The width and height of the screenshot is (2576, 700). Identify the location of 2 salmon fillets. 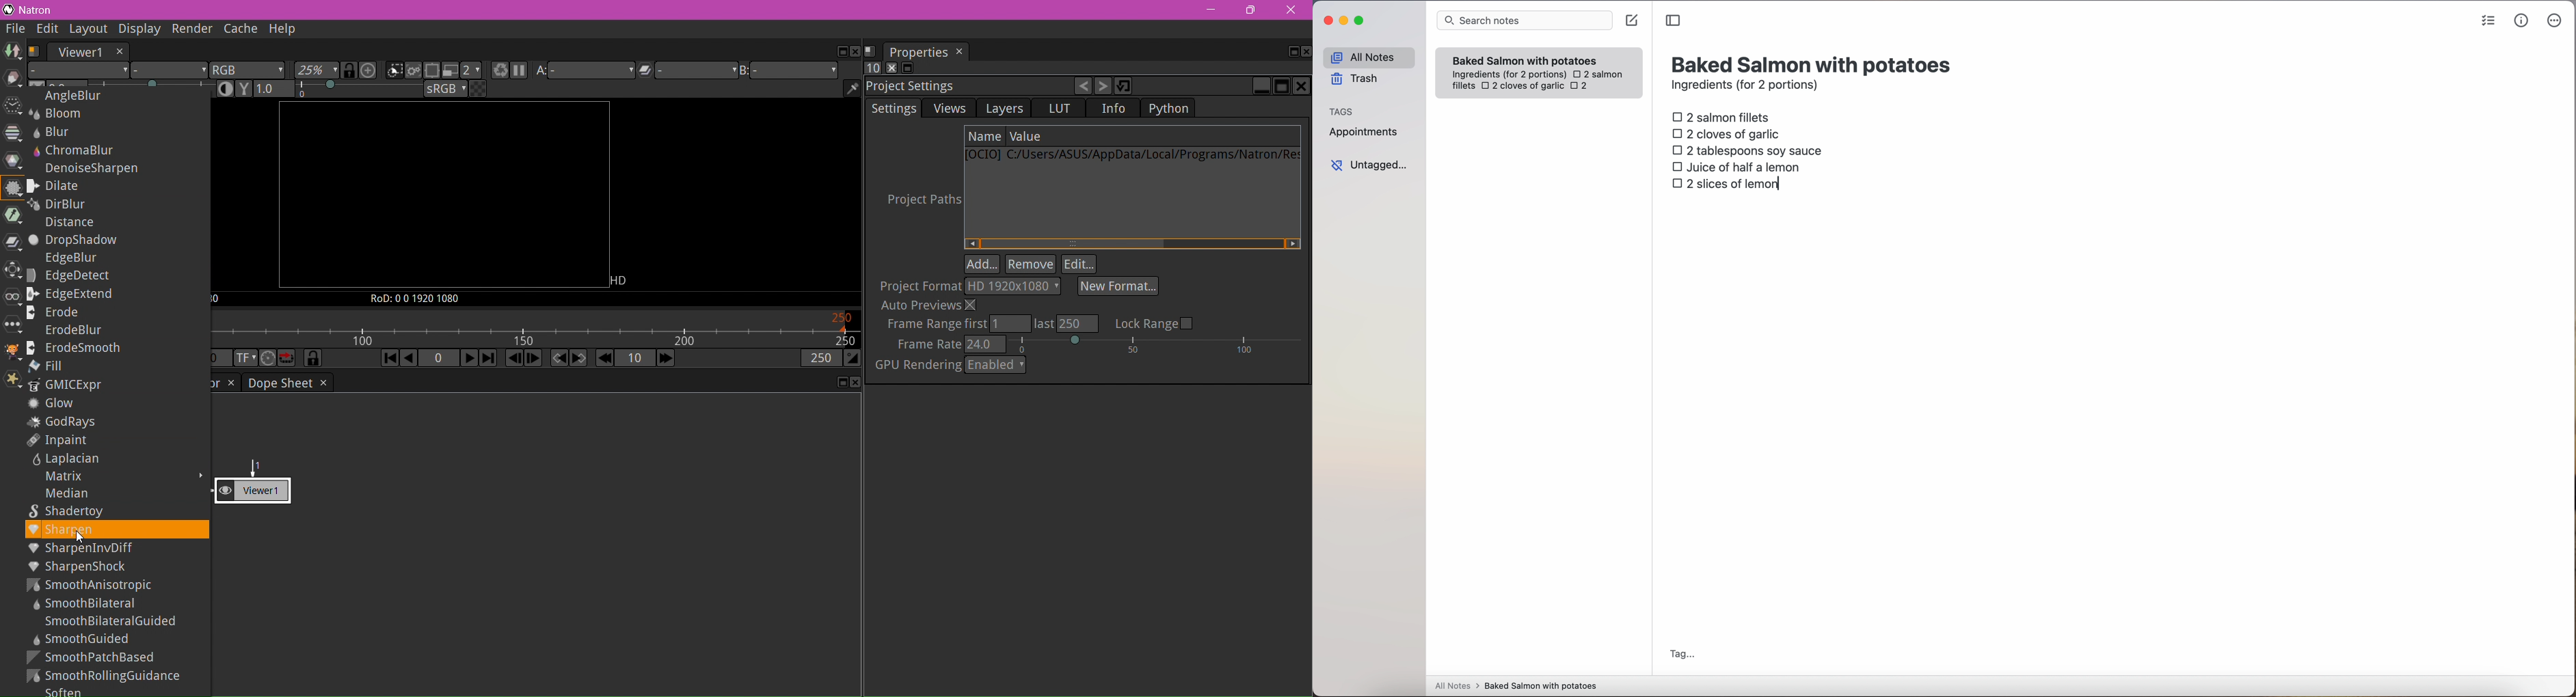
(1724, 116).